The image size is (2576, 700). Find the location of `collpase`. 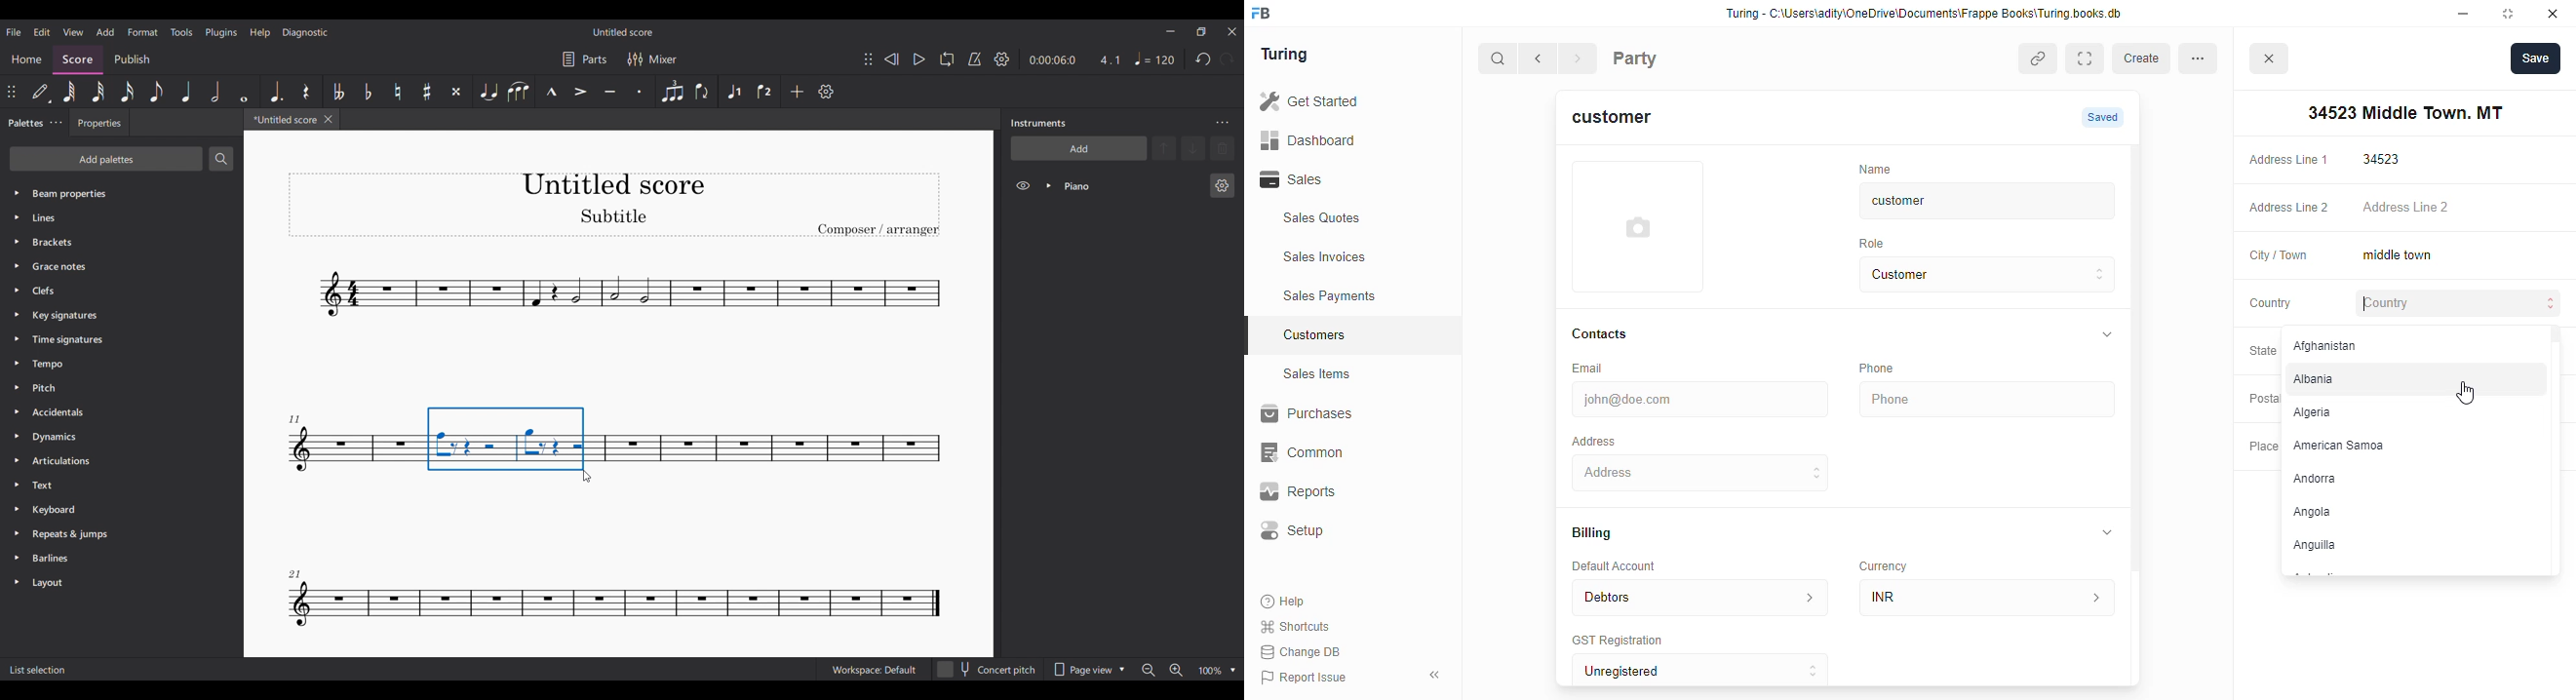

collpase is located at coordinates (1434, 675).